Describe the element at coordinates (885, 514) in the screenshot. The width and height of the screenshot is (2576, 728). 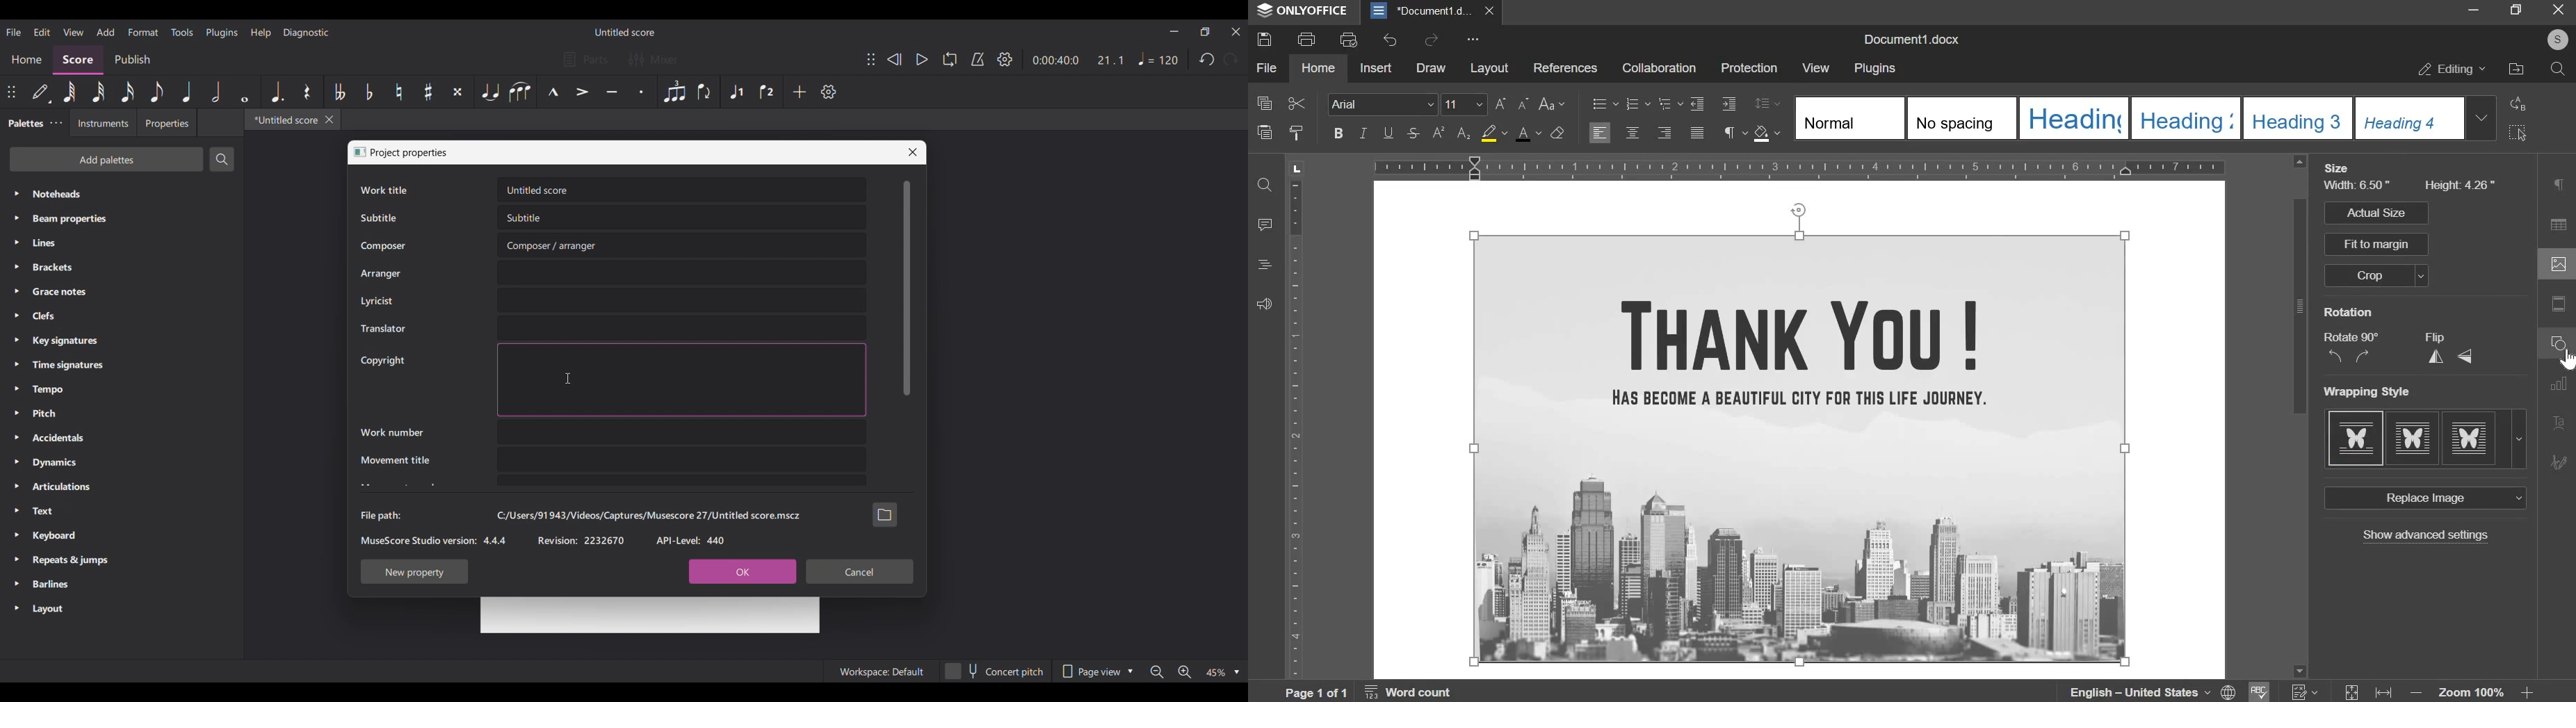
I see `Browse` at that location.